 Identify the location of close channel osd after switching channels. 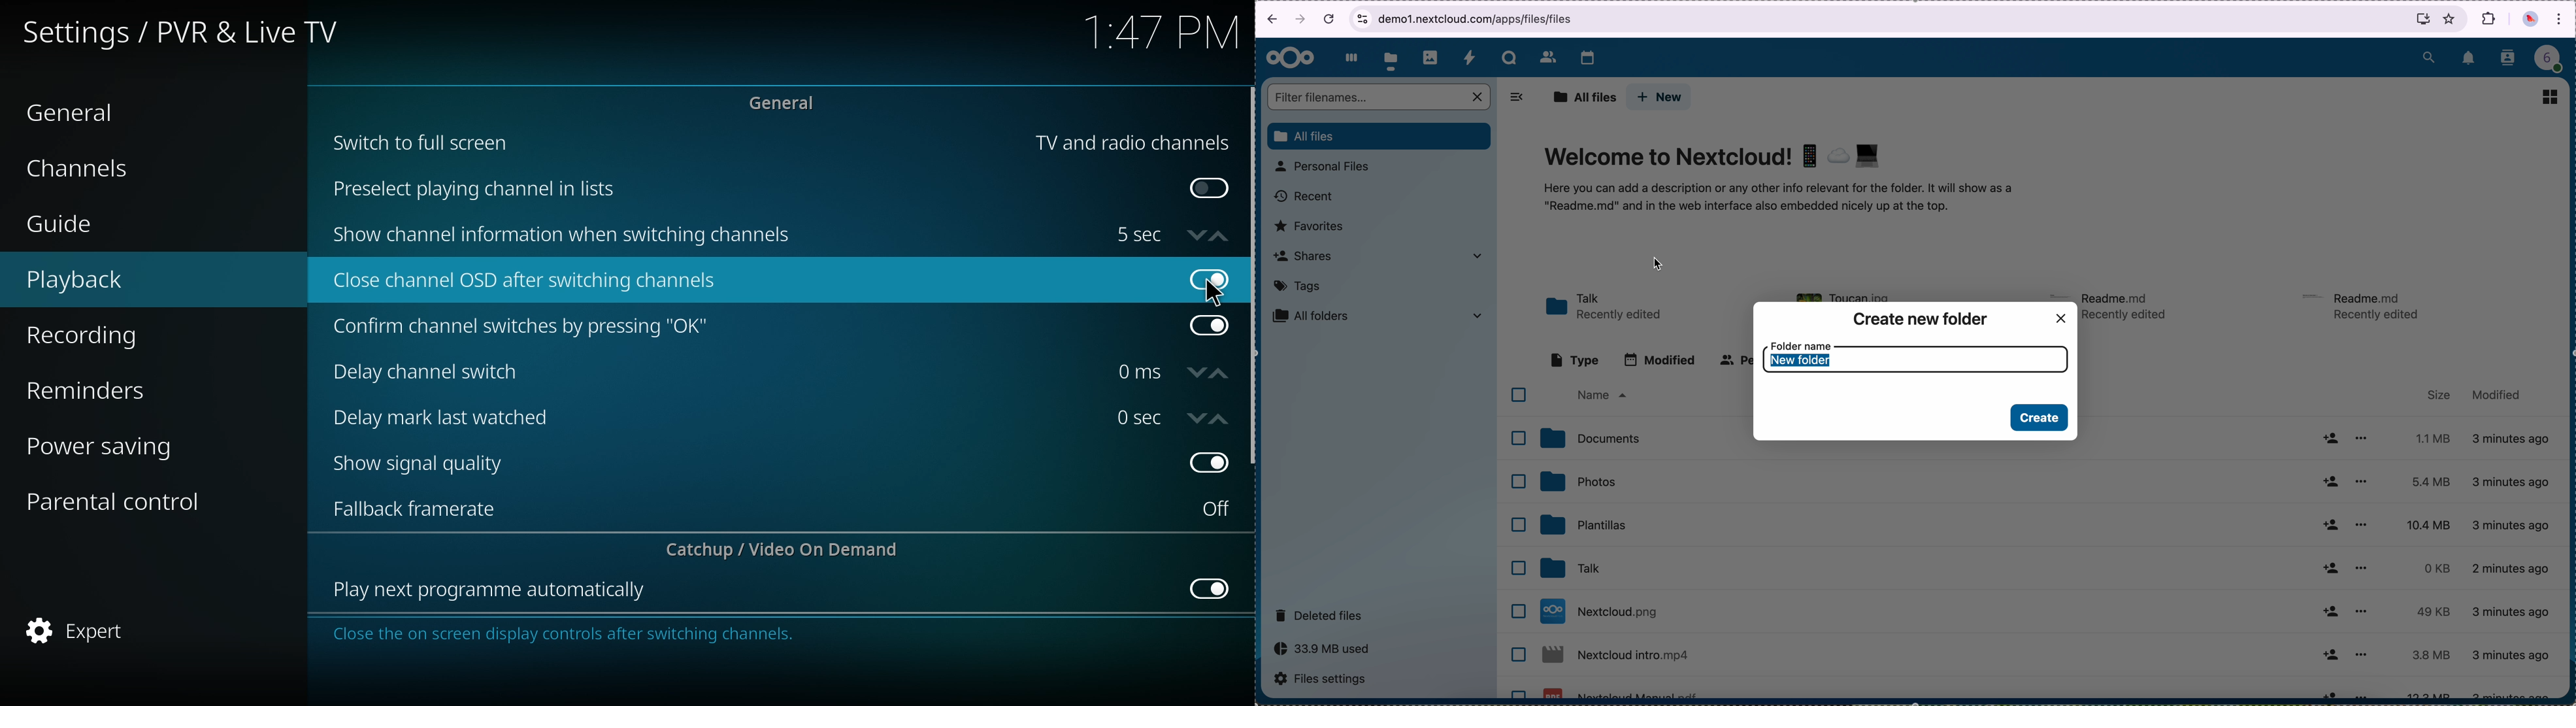
(528, 282).